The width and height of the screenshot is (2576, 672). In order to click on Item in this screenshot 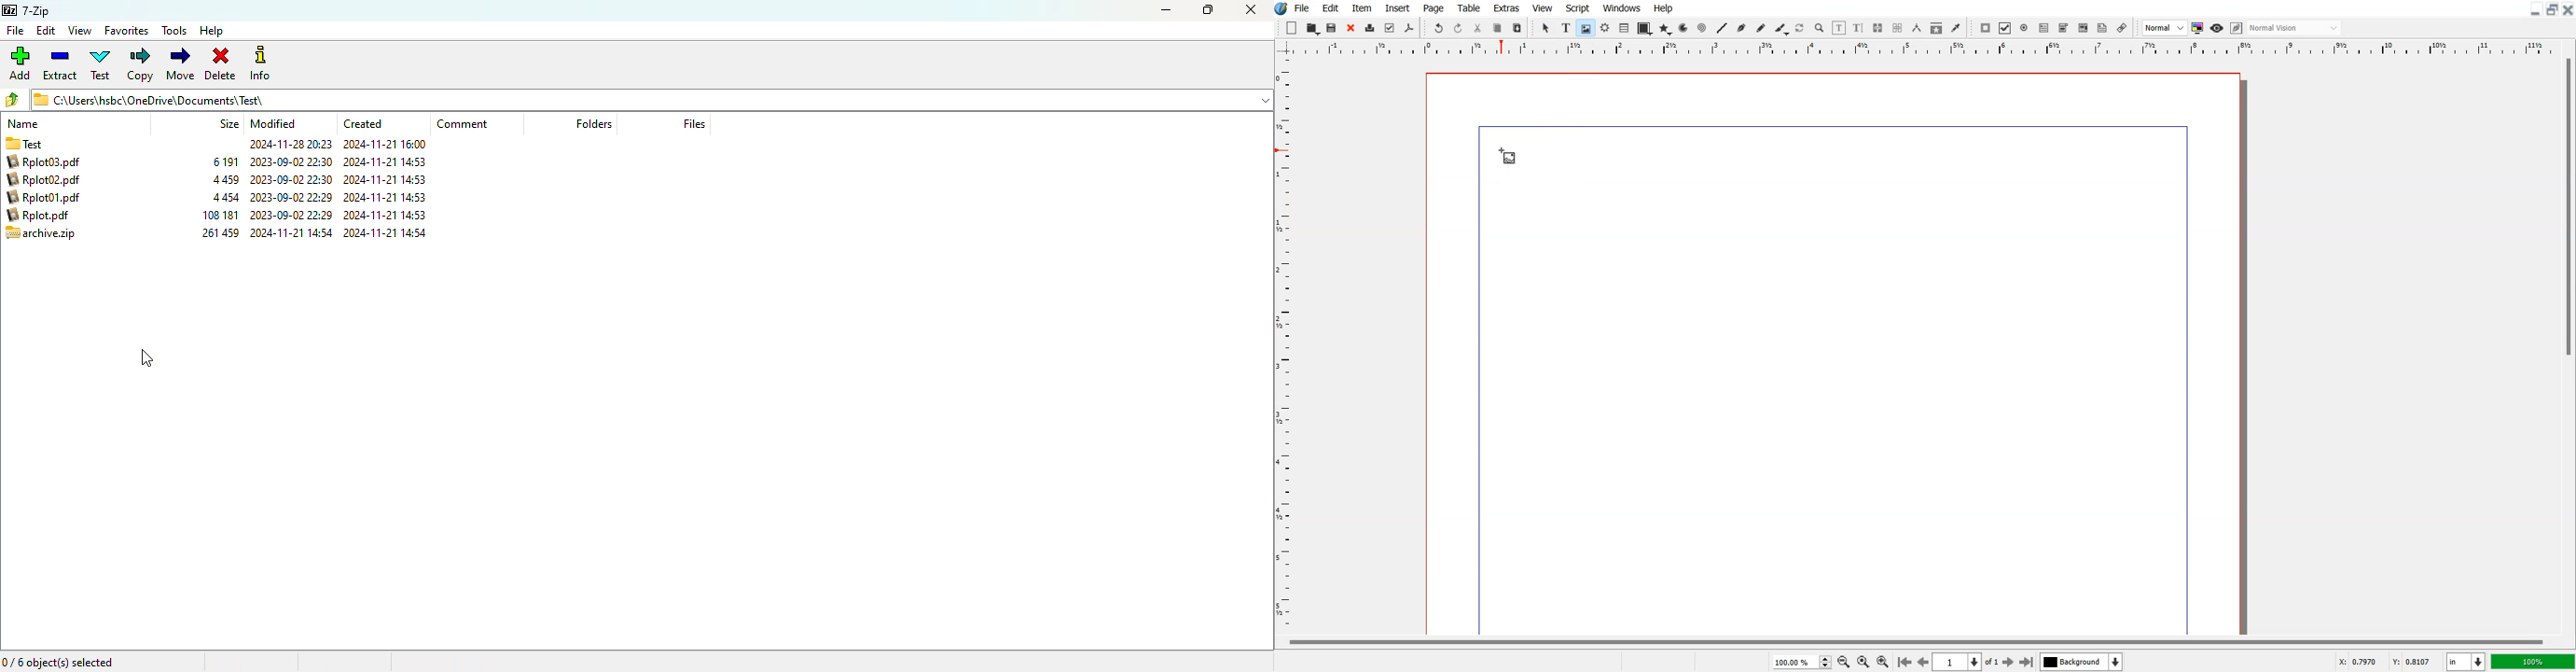, I will do `click(1362, 7)`.